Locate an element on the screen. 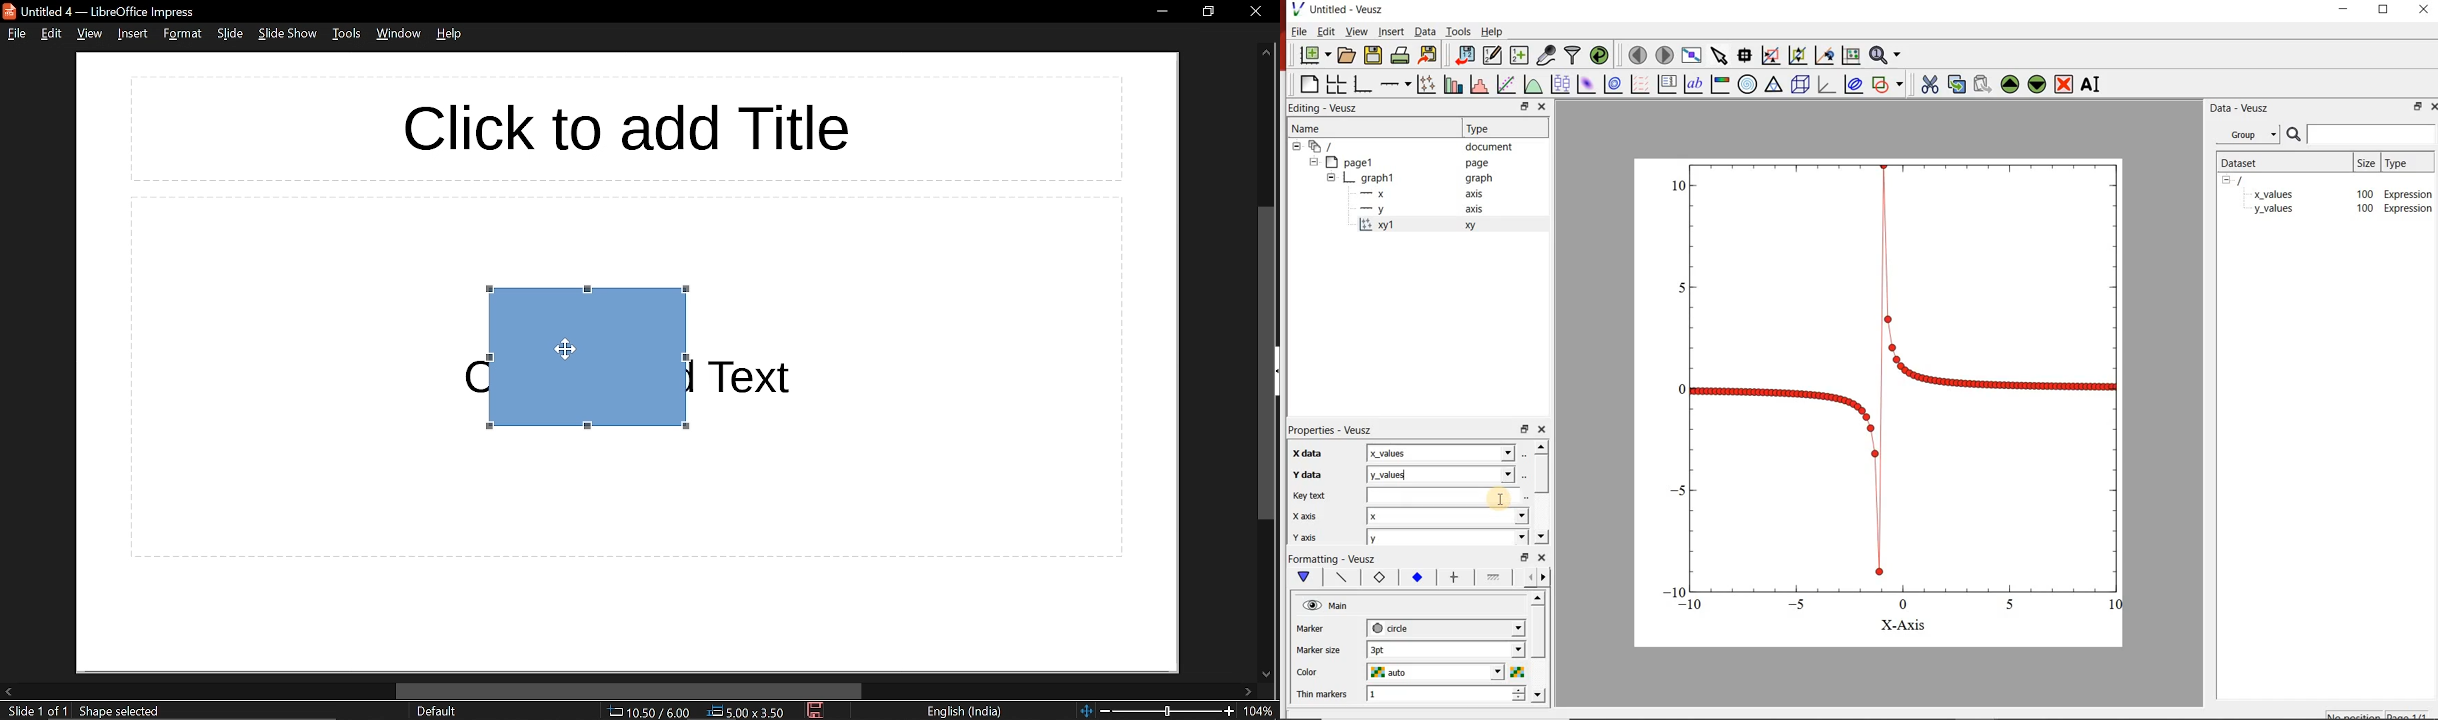 Image resolution: width=2464 pixels, height=728 pixels. name is located at coordinates (1308, 130).